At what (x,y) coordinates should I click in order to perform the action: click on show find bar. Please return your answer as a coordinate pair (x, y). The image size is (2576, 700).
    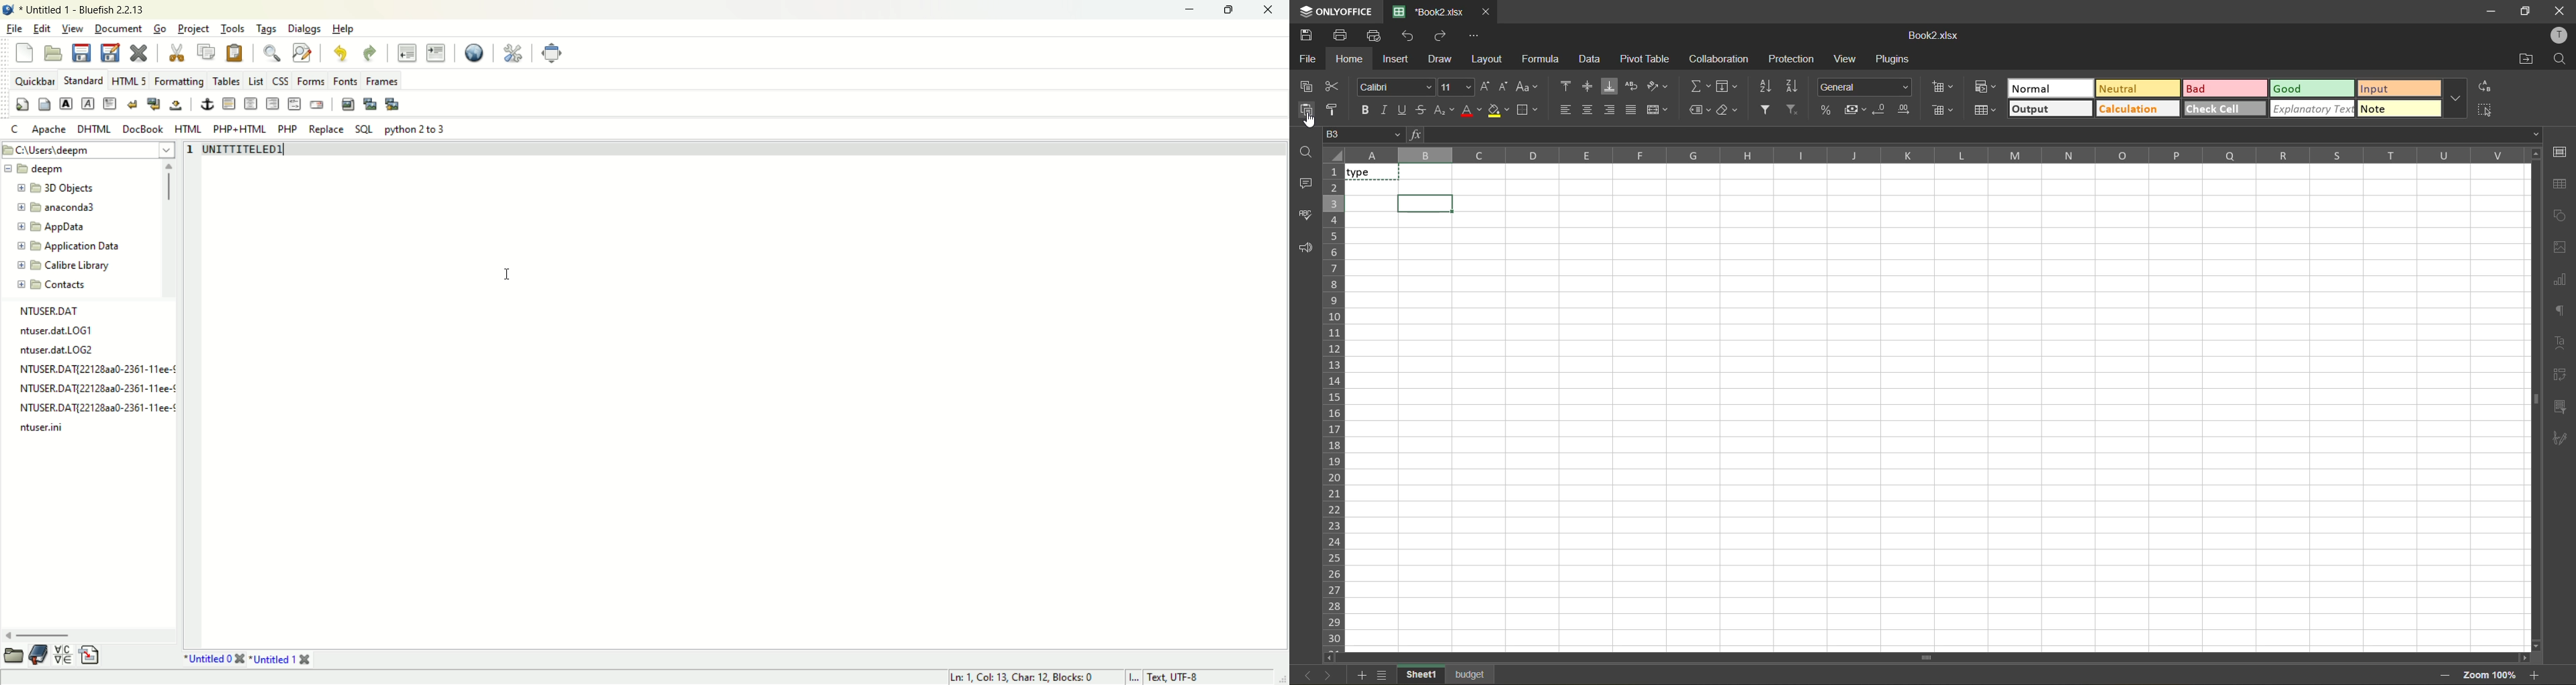
    Looking at the image, I should click on (272, 53).